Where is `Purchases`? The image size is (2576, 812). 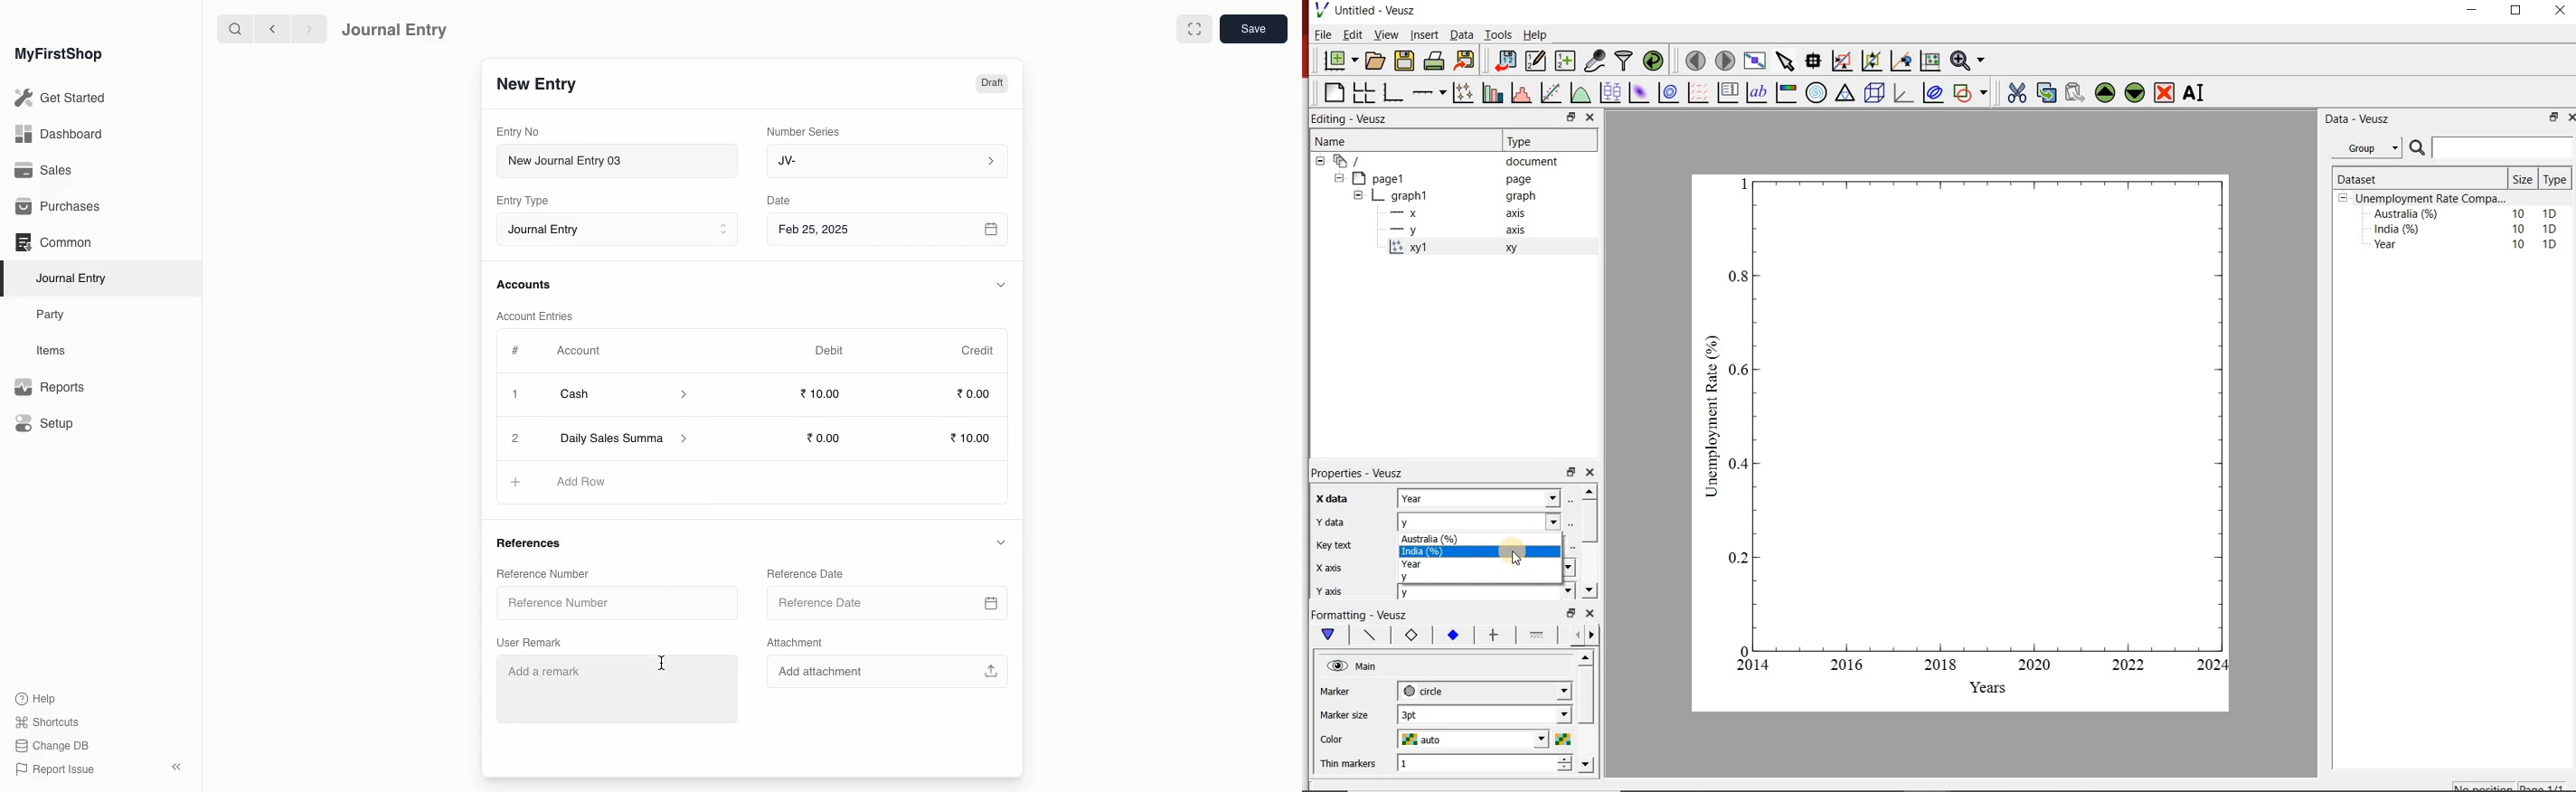 Purchases is located at coordinates (62, 207).